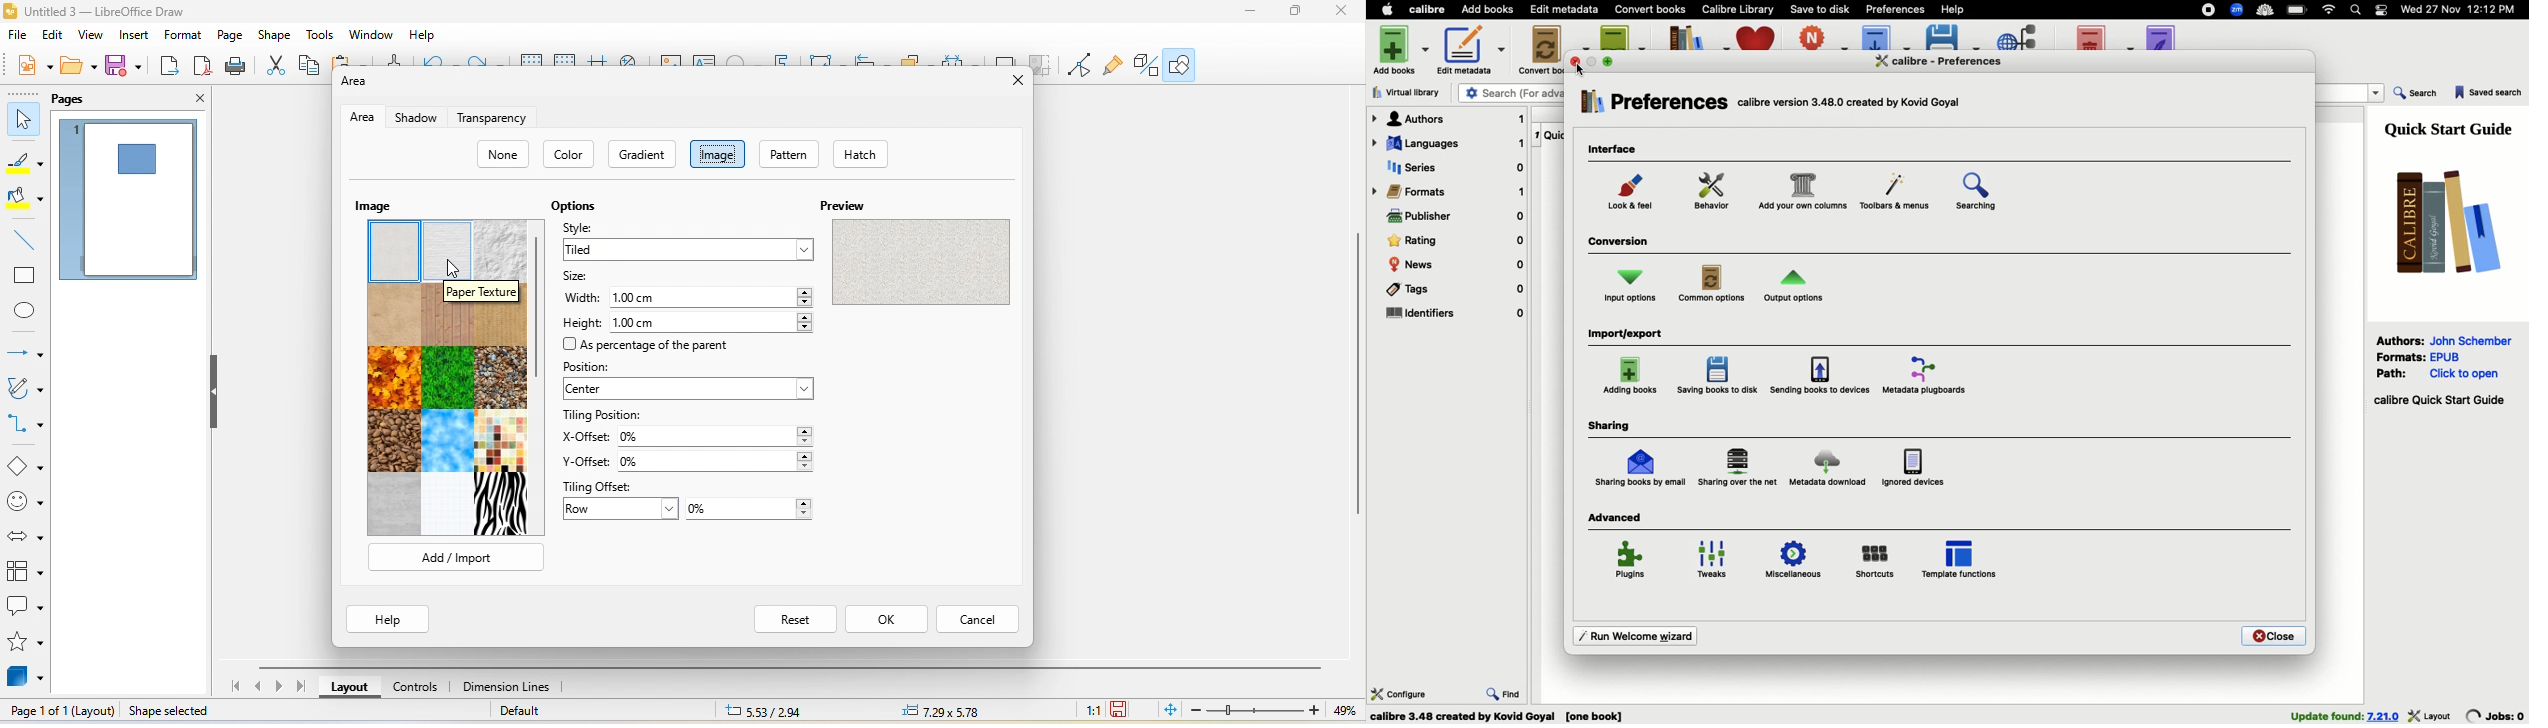 Image resolution: width=2548 pixels, height=728 pixels. What do you see at coordinates (24, 164) in the screenshot?
I see `line color` at bounding box center [24, 164].